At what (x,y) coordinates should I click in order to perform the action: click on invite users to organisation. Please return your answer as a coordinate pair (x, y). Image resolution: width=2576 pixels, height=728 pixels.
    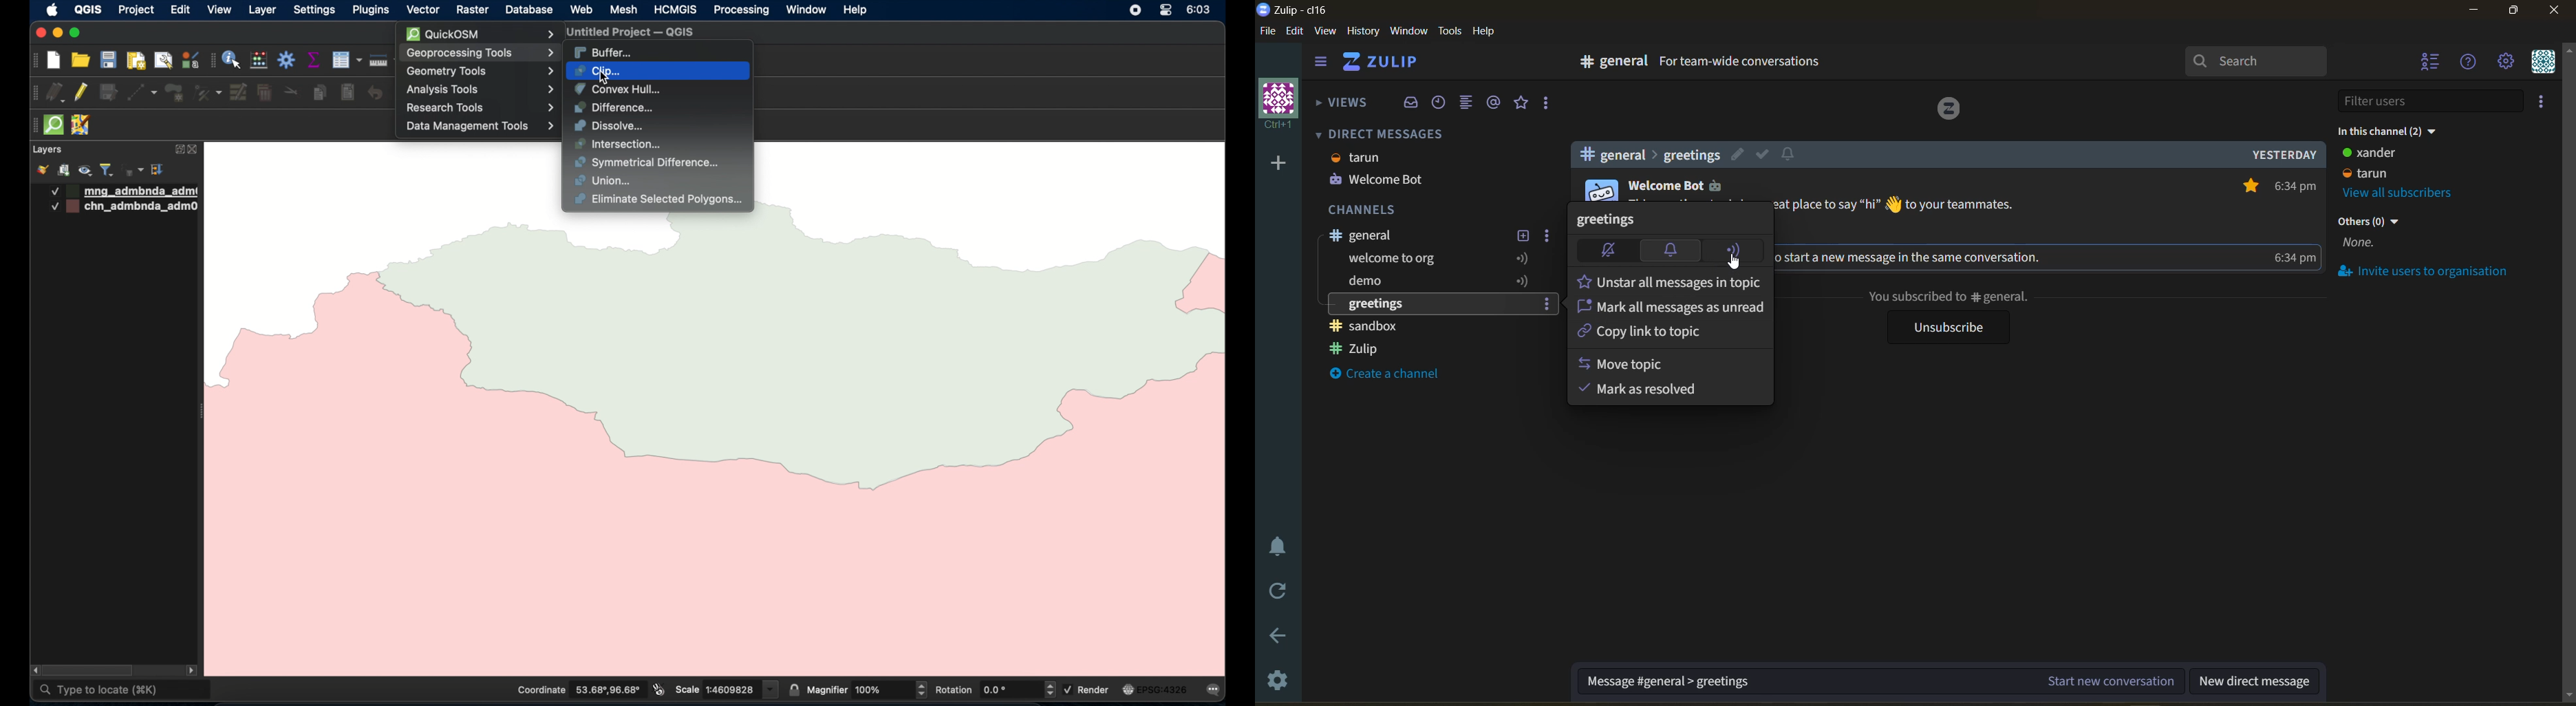
    Looking at the image, I should click on (2436, 273).